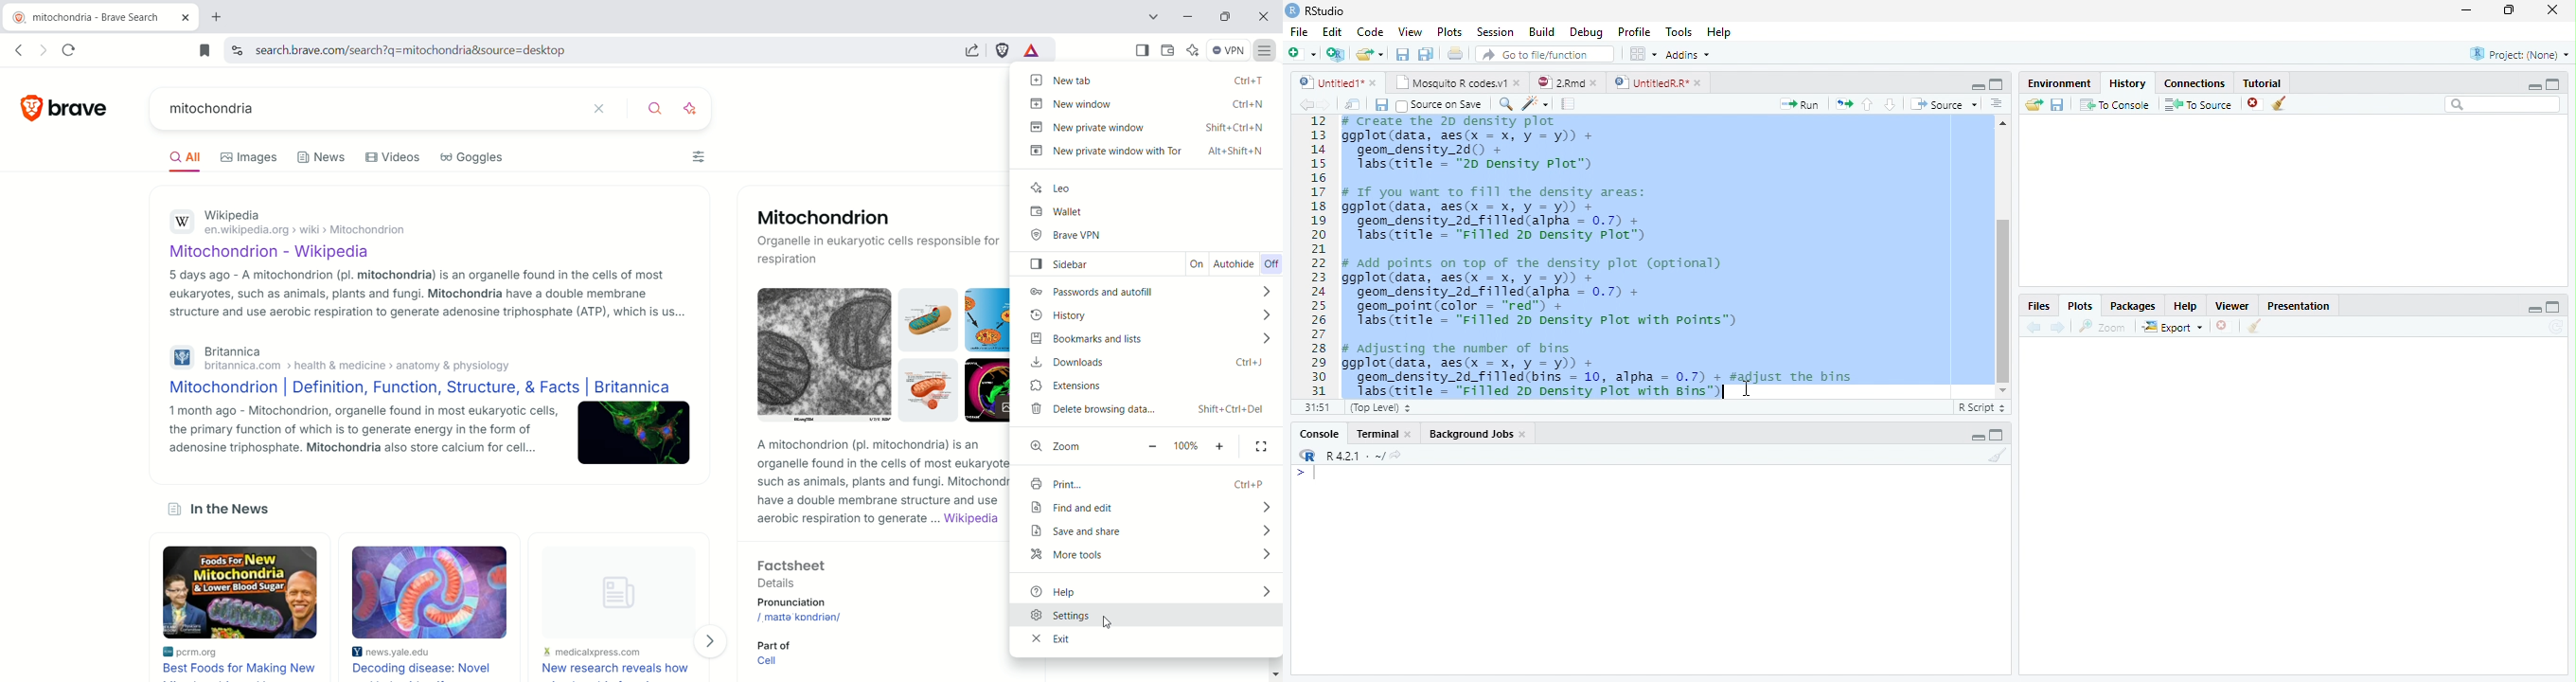 The image size is (2576, 700). What do you see at coordinates (1890, 104) in the screenshot?
I see `down` at bounding box center [1890, 104].